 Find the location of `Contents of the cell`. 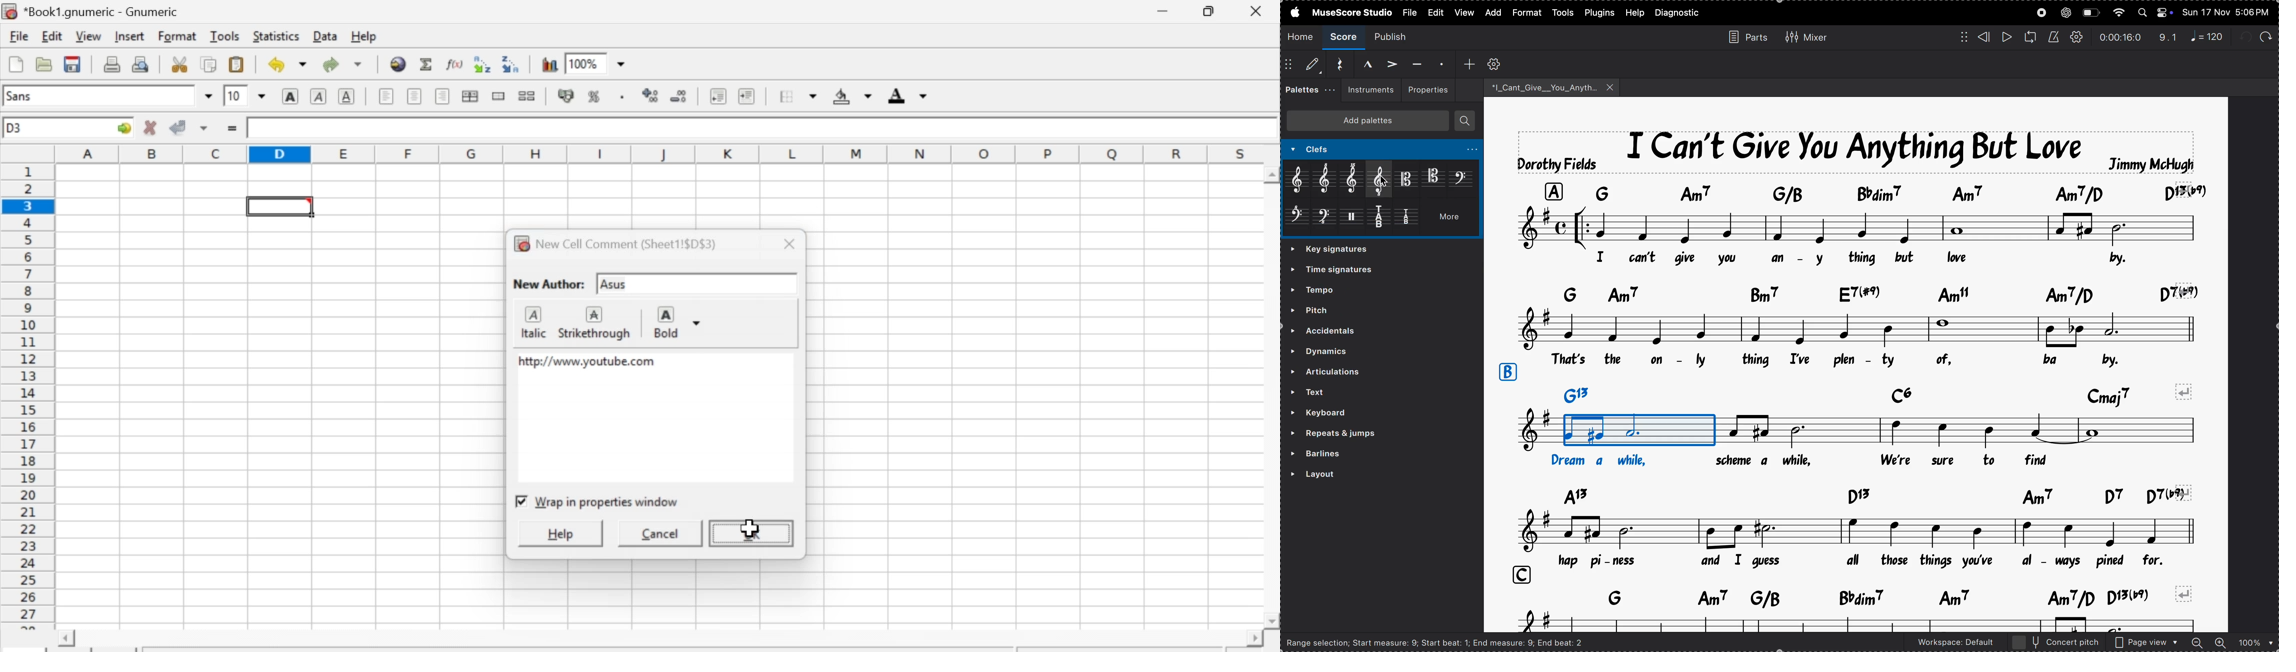

Contents of the cell is located at coordinates (754, 128).